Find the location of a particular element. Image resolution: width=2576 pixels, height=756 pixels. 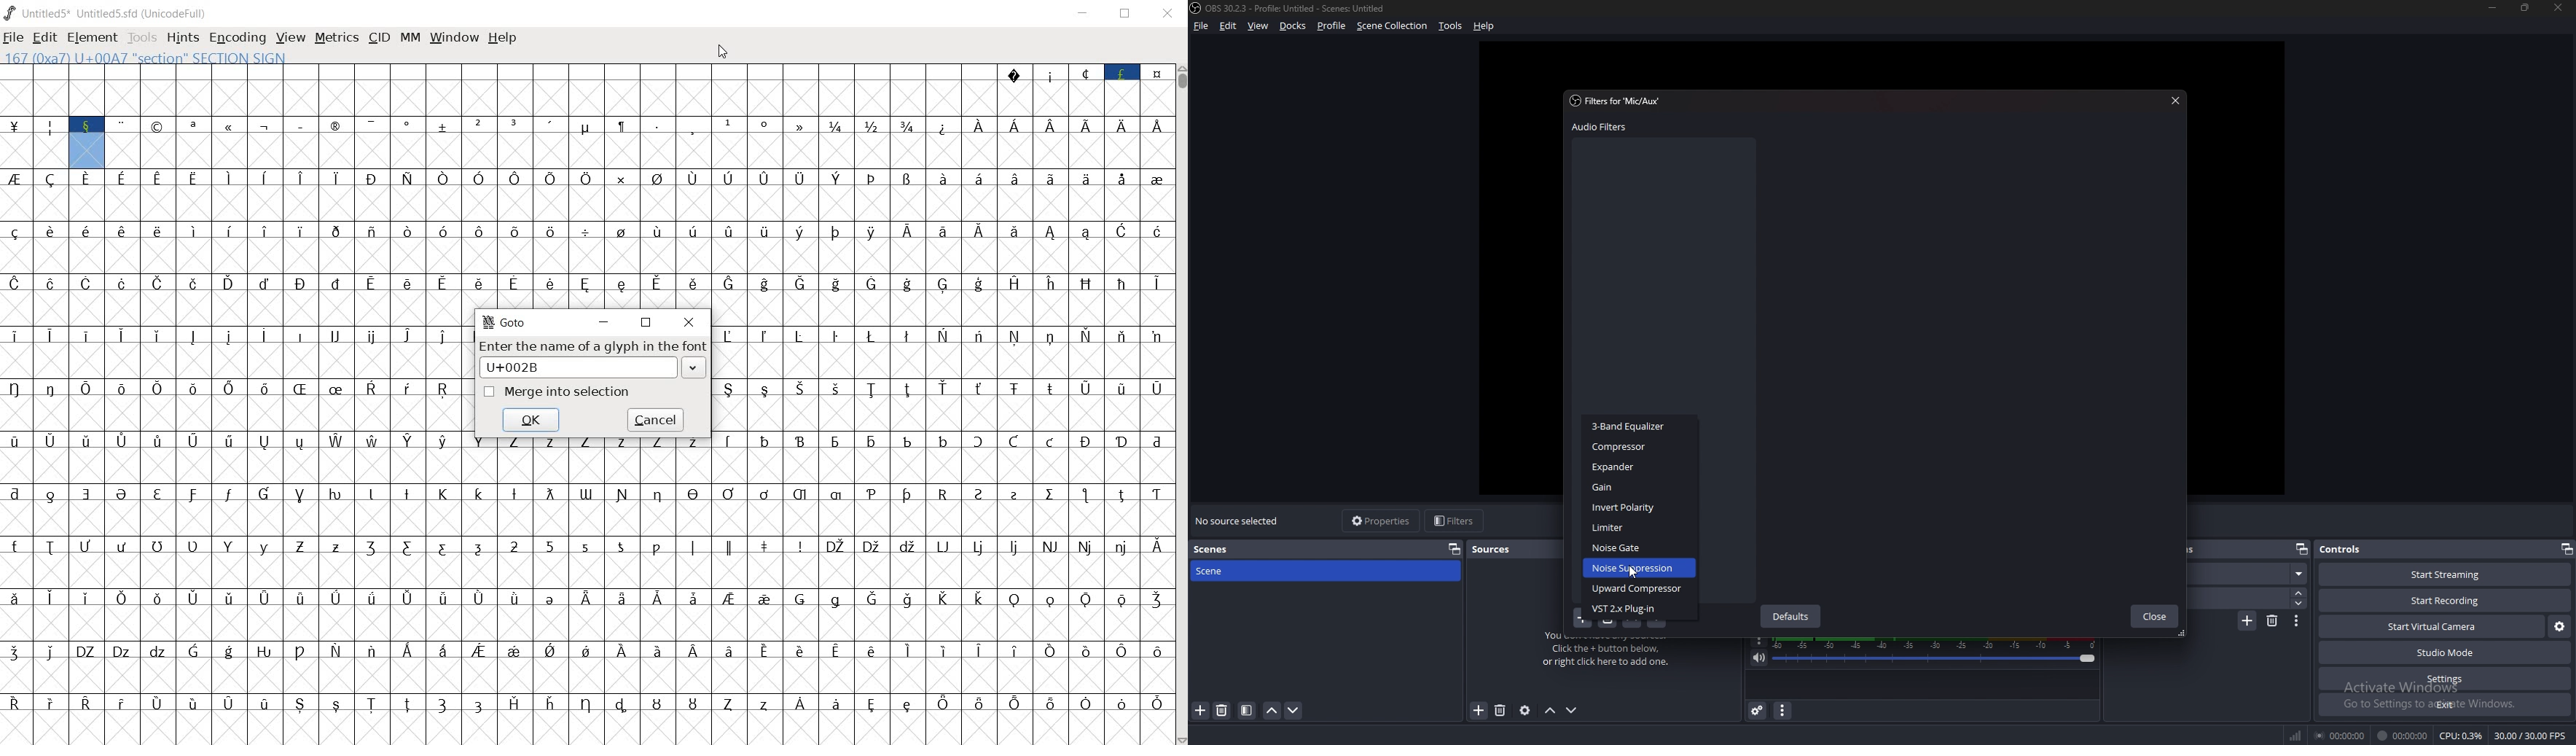

advanced audio properties is located at coordinates (1758, 710).